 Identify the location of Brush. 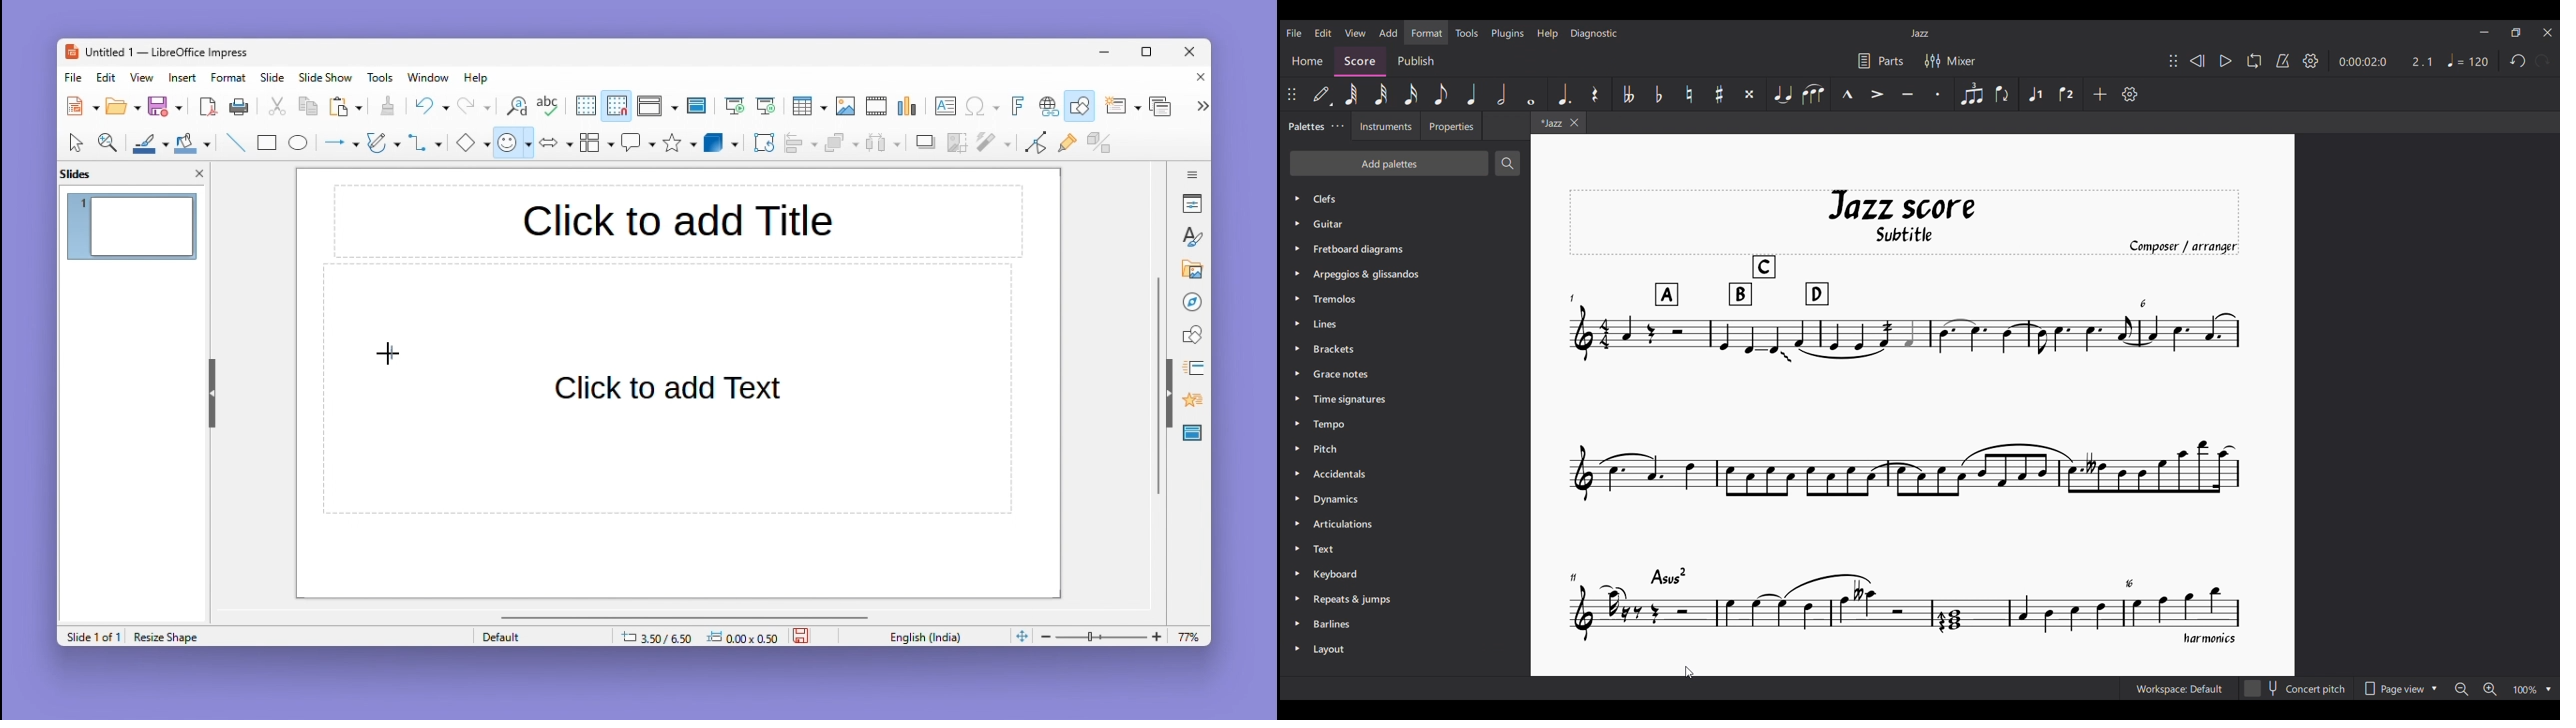
(145, 140).